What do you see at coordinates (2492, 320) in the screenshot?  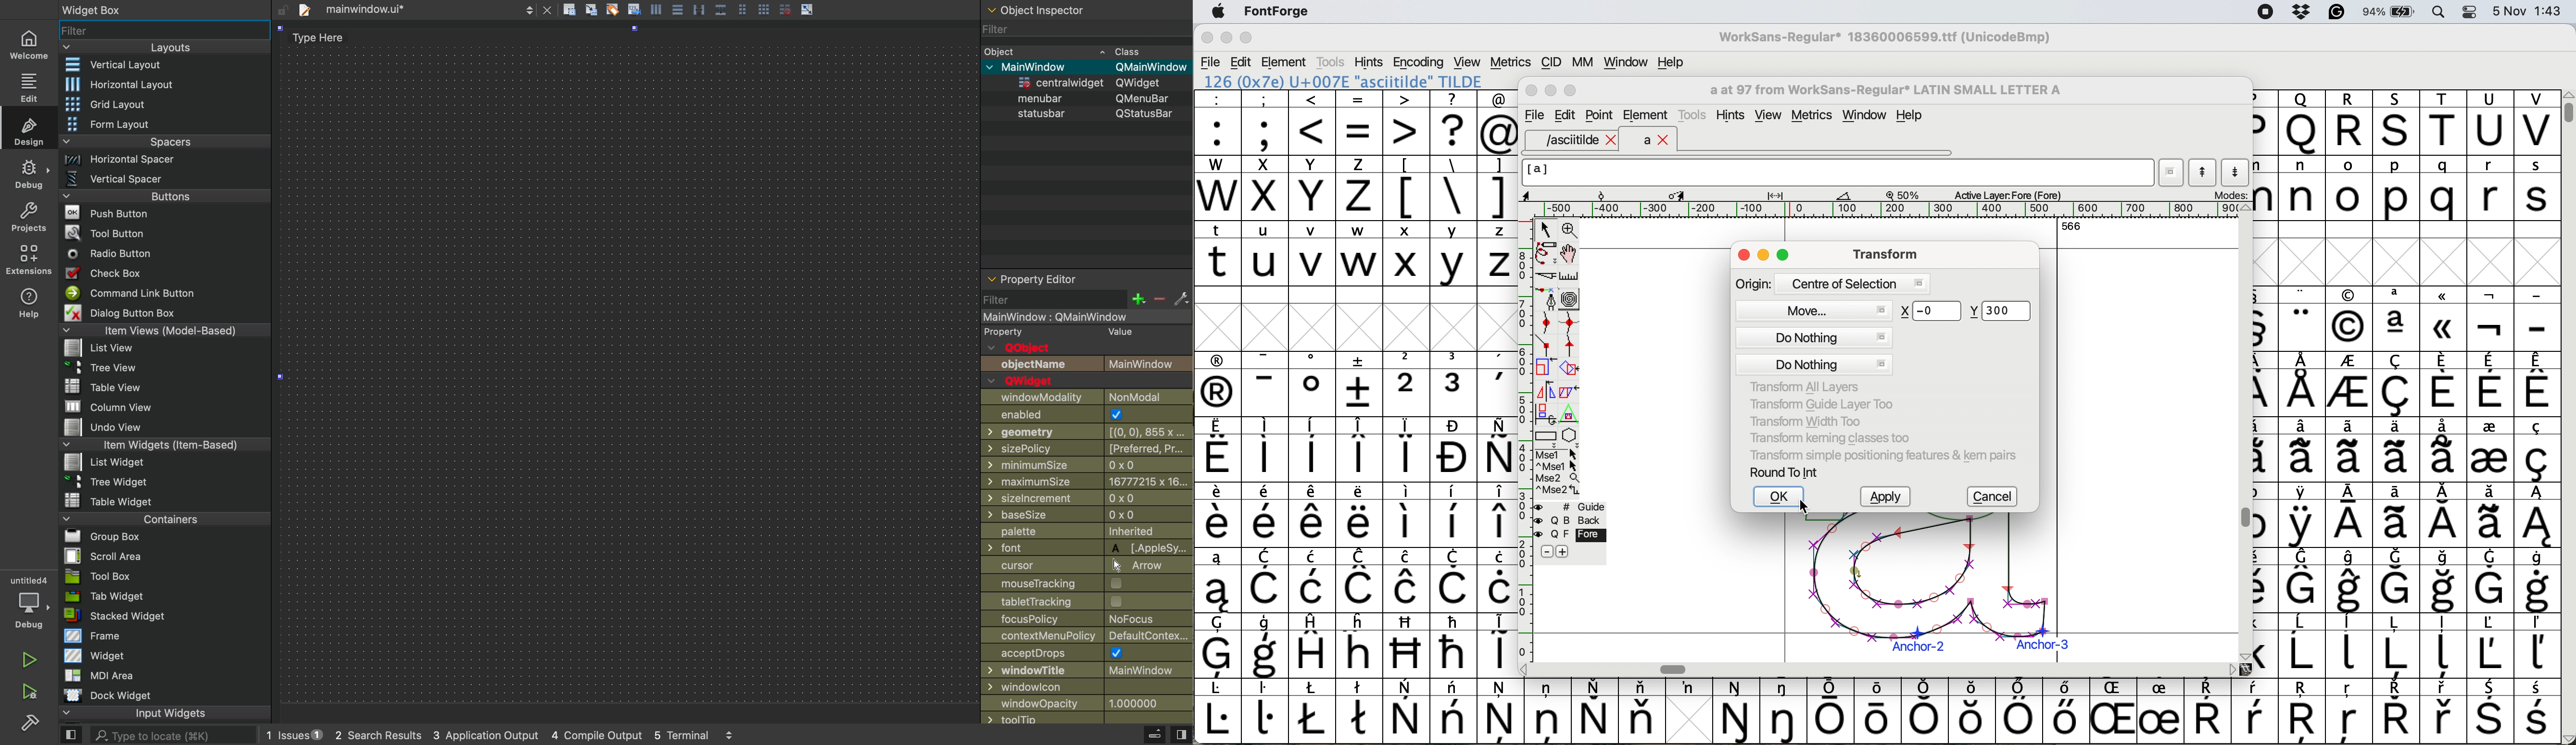 I see `symbol` at bounding box center [2492, 320].